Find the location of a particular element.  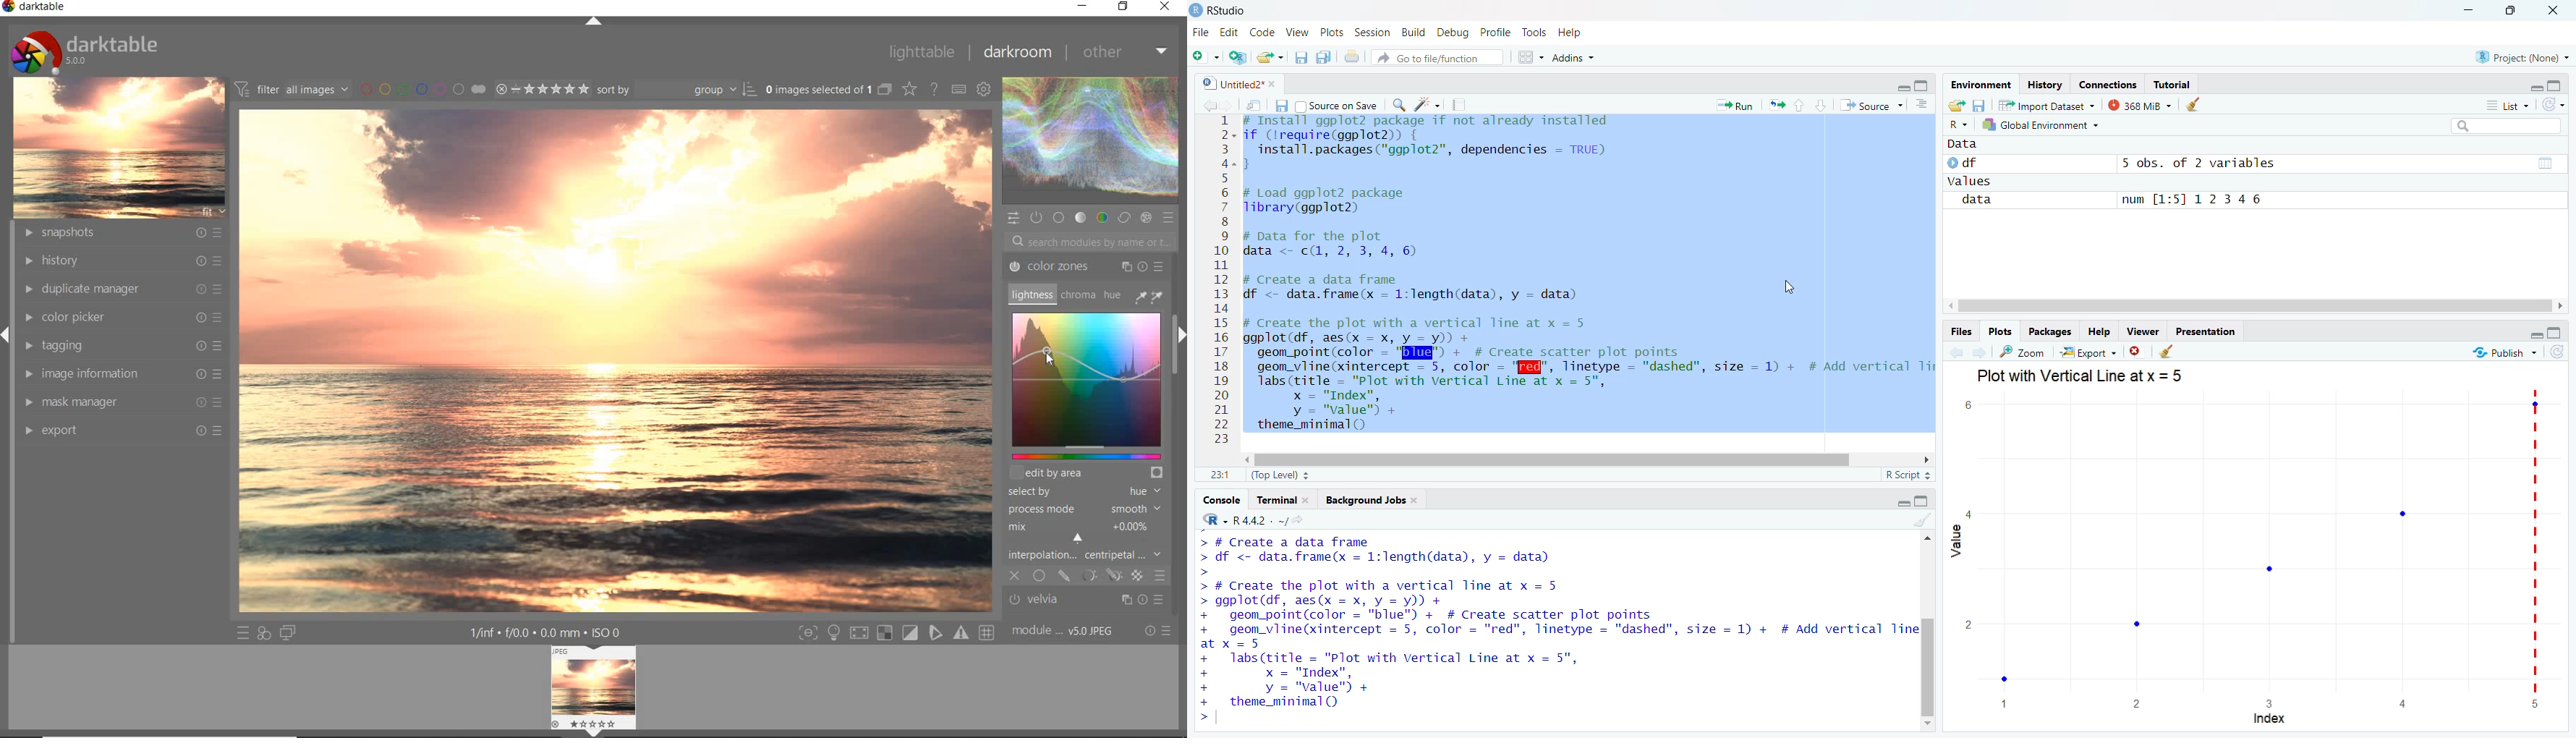

minimise is located at coordinates (2535, 335).